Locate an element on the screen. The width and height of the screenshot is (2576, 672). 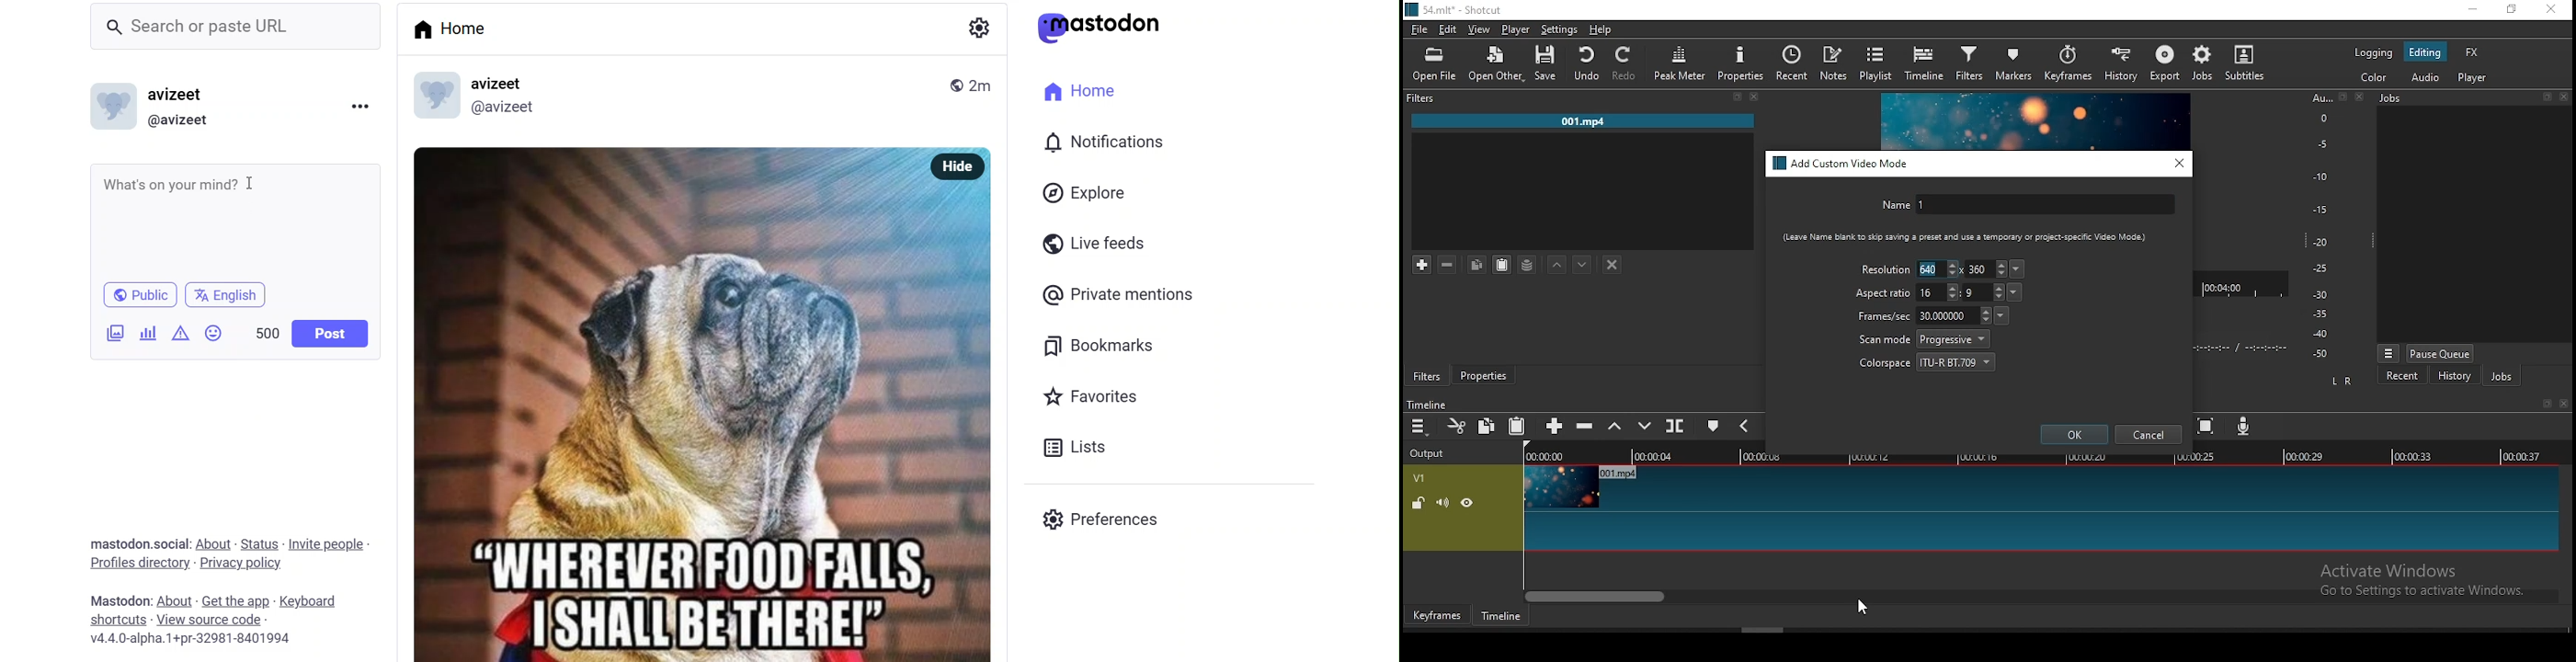
00:00:16 is located at coordinates (1979, 456).